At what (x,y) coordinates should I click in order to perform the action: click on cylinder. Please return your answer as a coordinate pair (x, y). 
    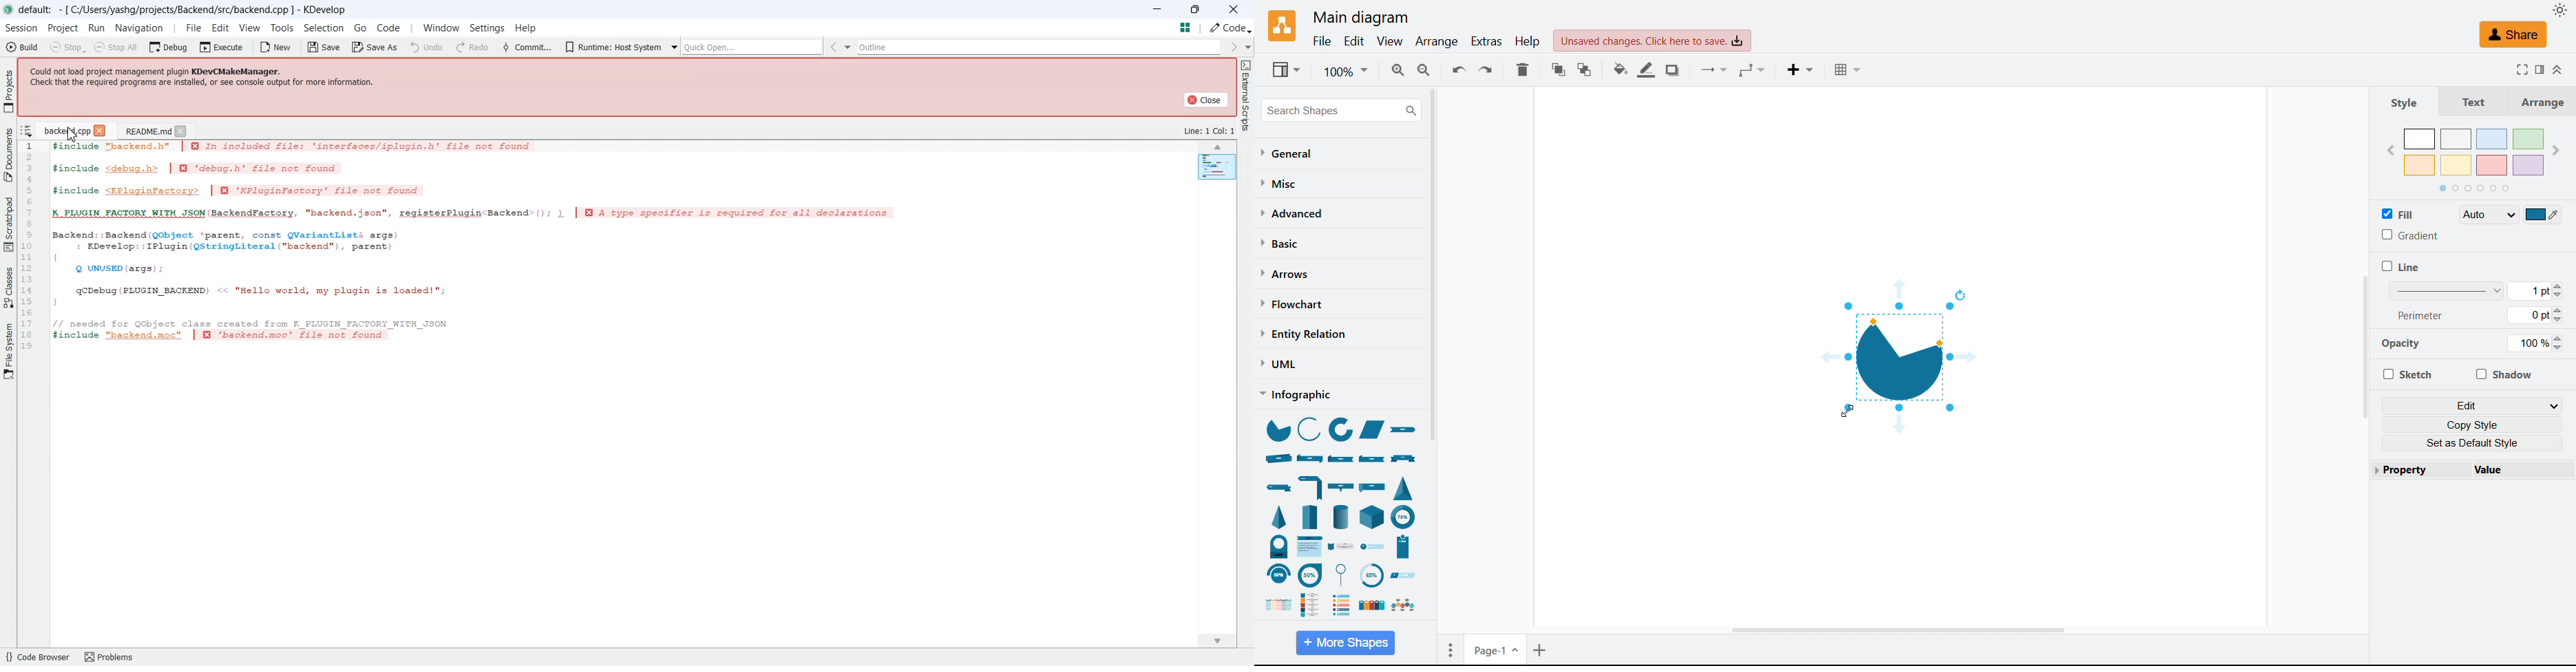
    Looking at the image, I should click on (1341, 516).